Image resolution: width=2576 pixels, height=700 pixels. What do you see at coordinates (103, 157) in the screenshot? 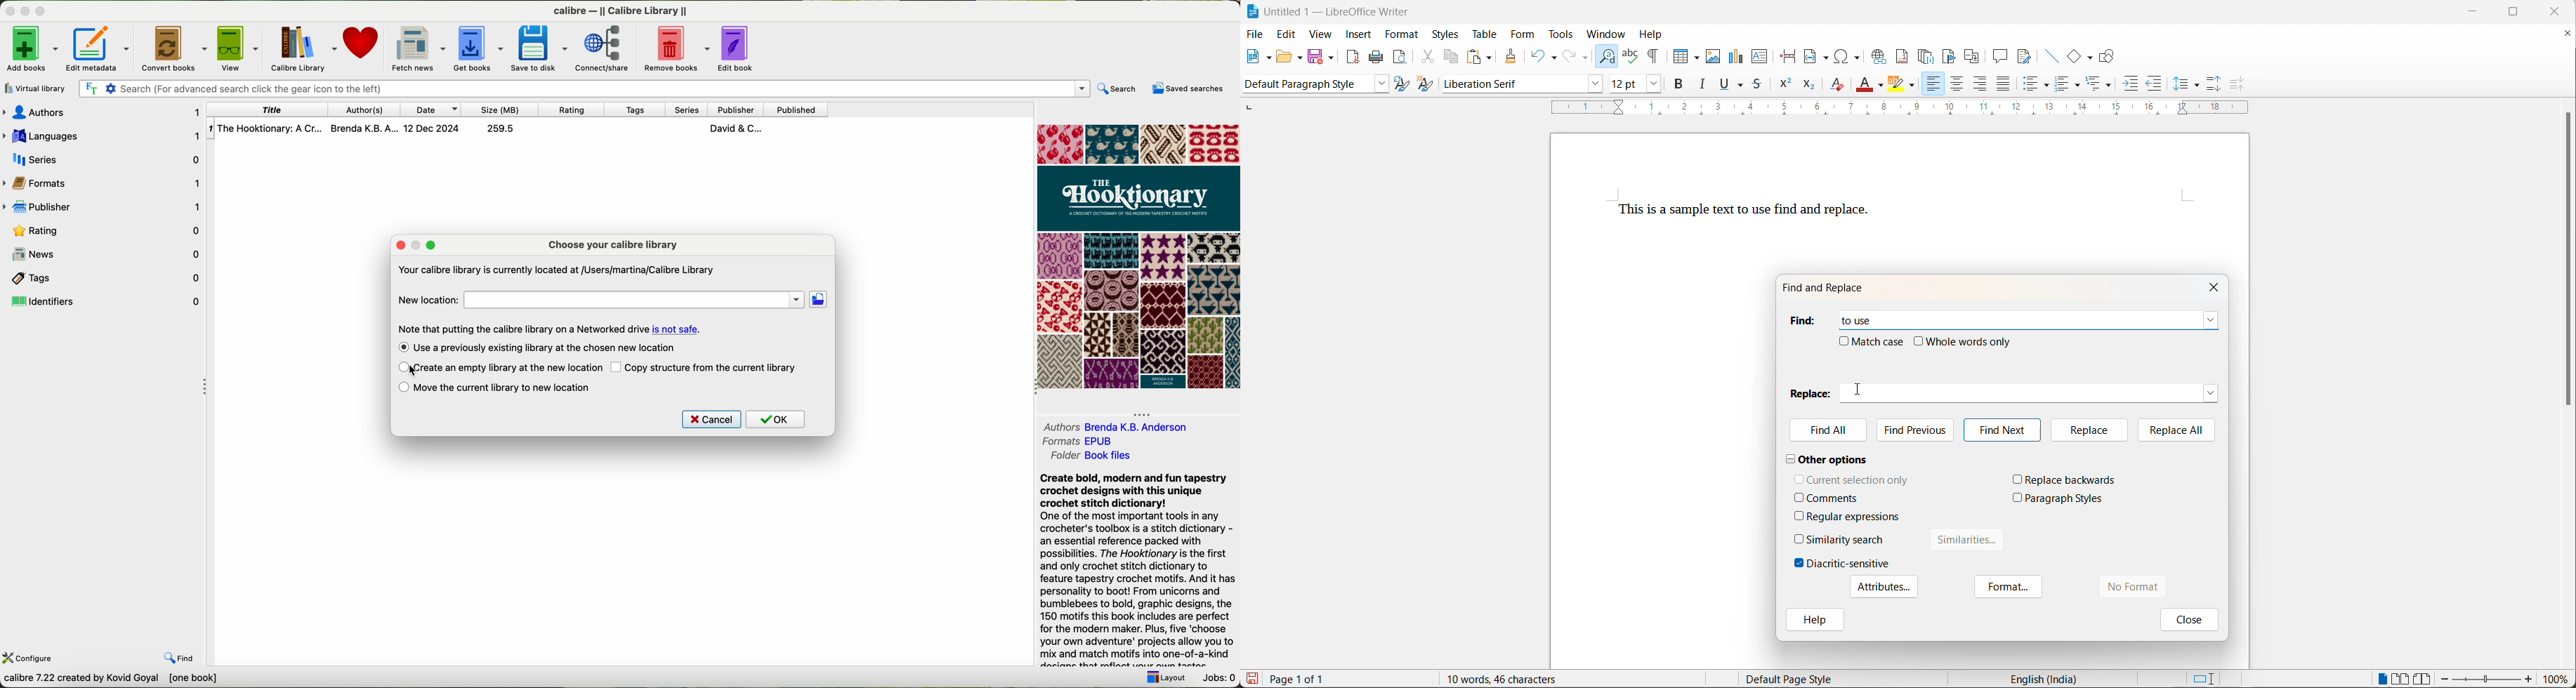
I see `series` at bounding box center [103, 157].